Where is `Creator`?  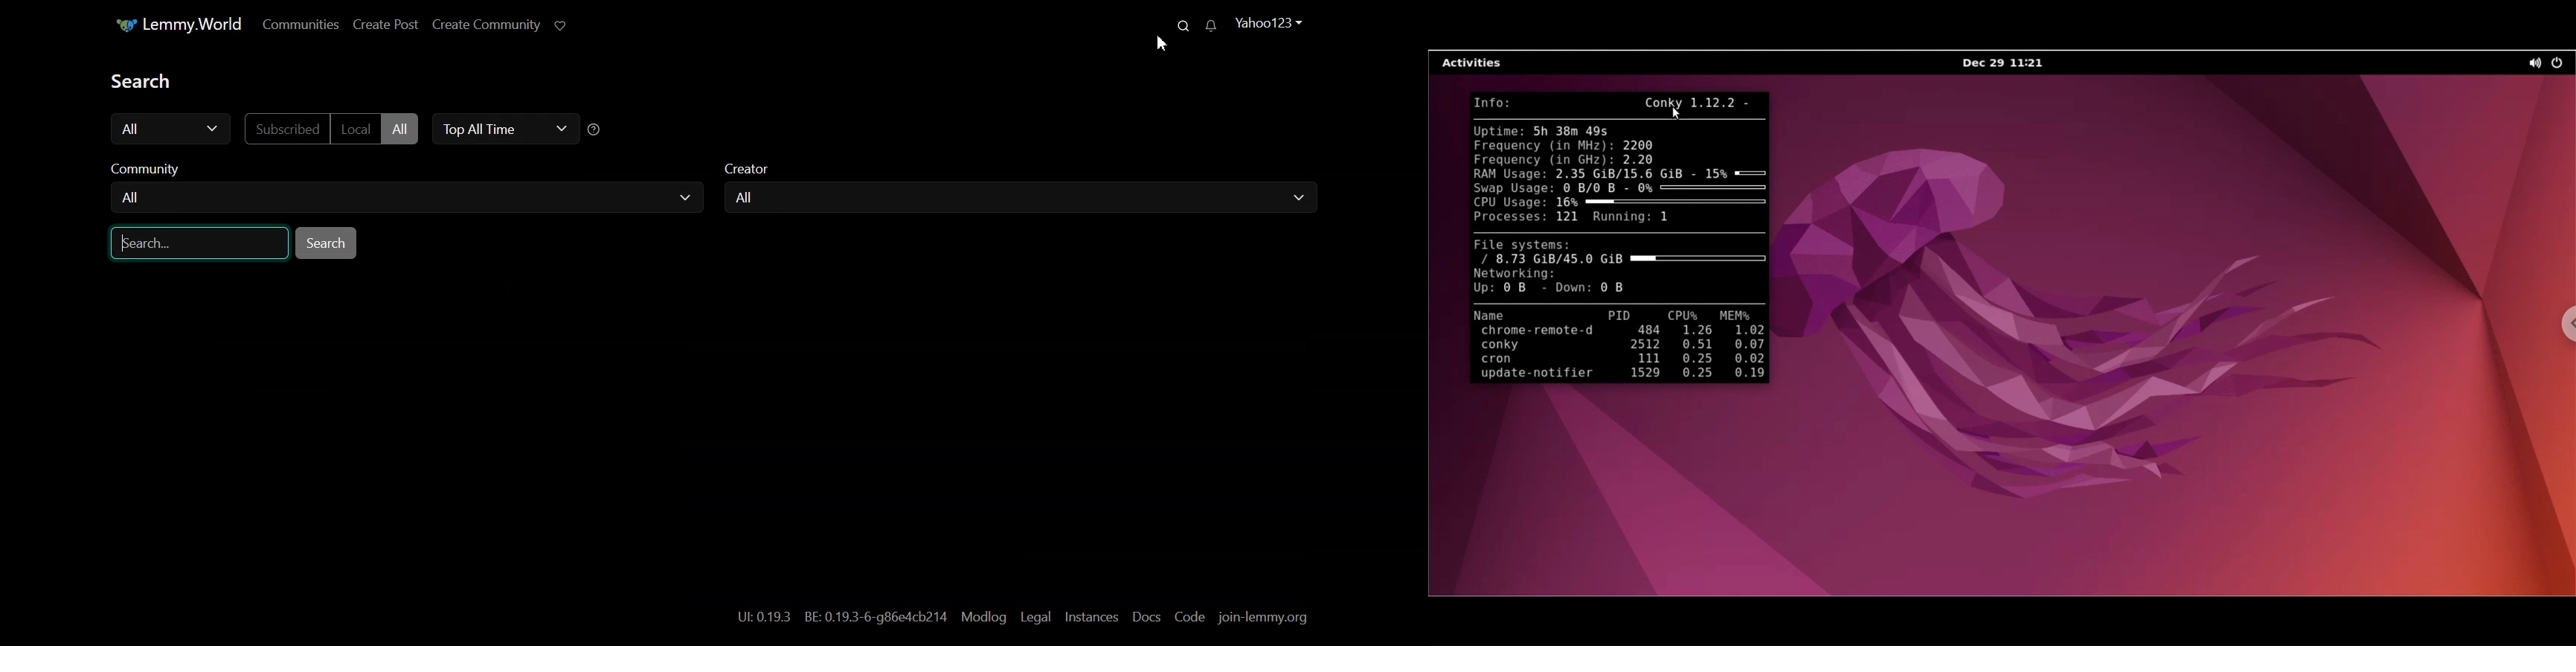
Creator is located at coordinates (751, 166).